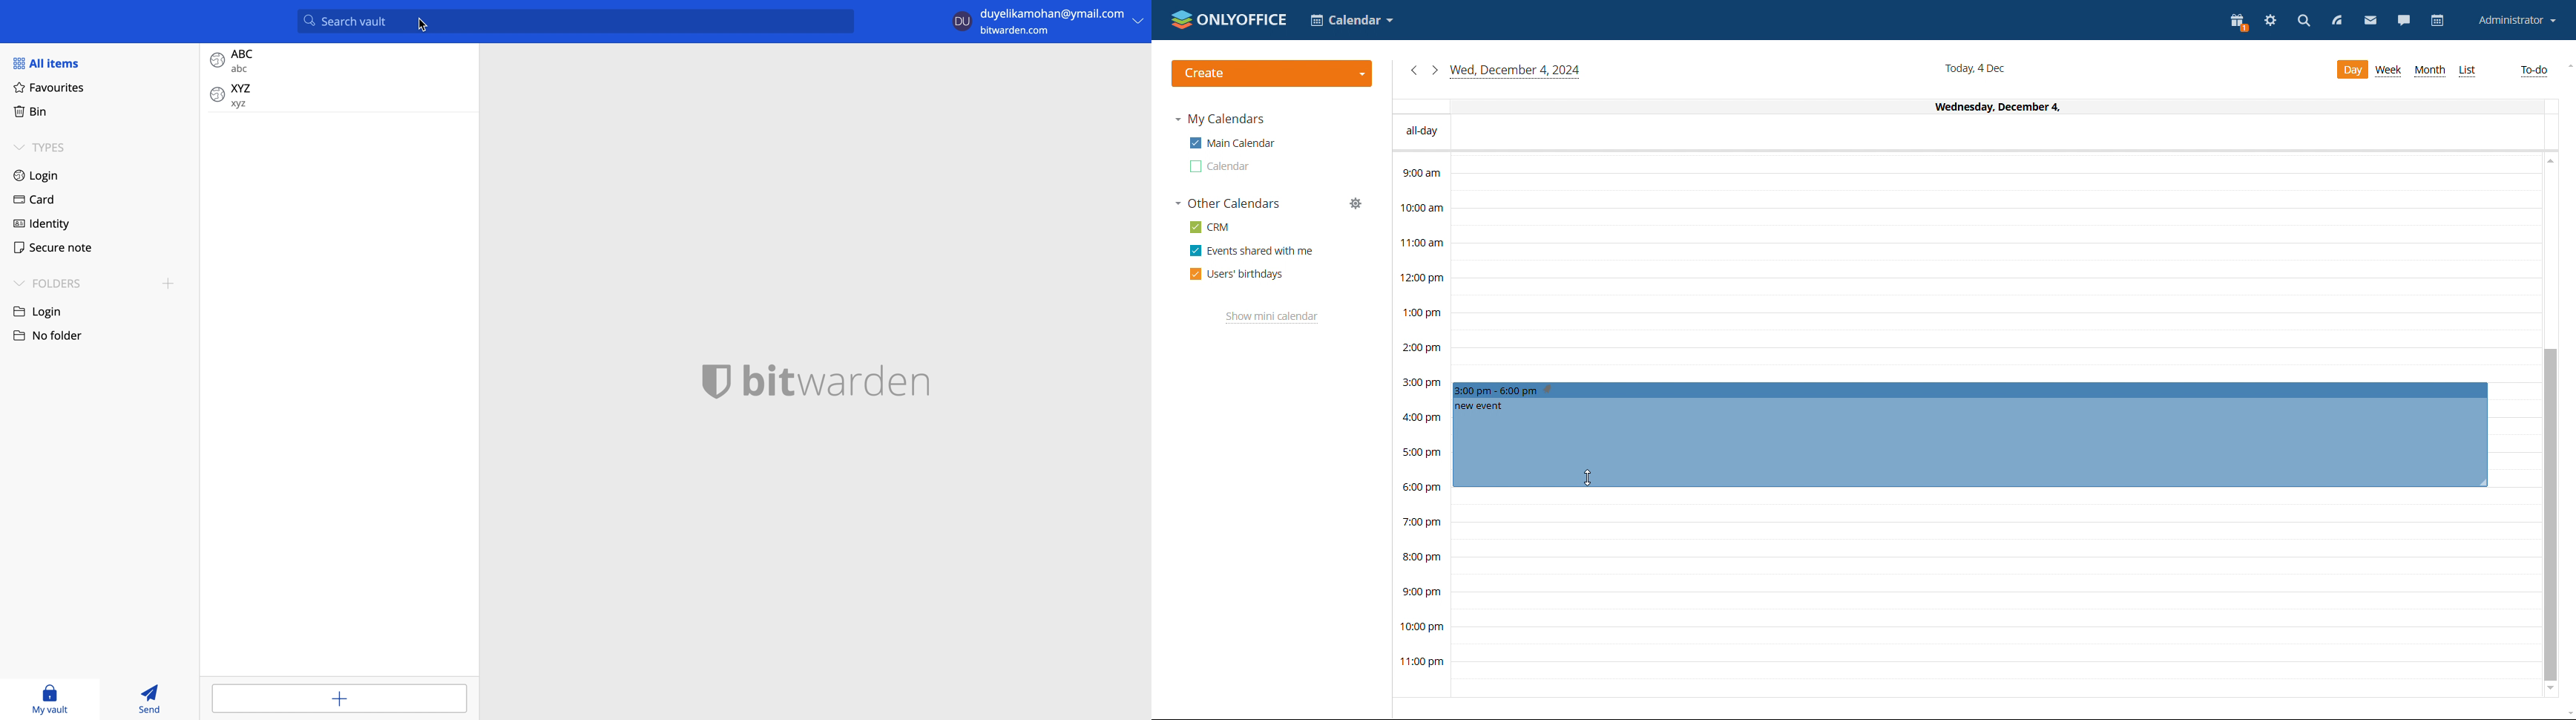 This screenshot has height=728, width=2576. Describe the element at coordinates (35, 200) in the screenshot. I see `card` at that location.